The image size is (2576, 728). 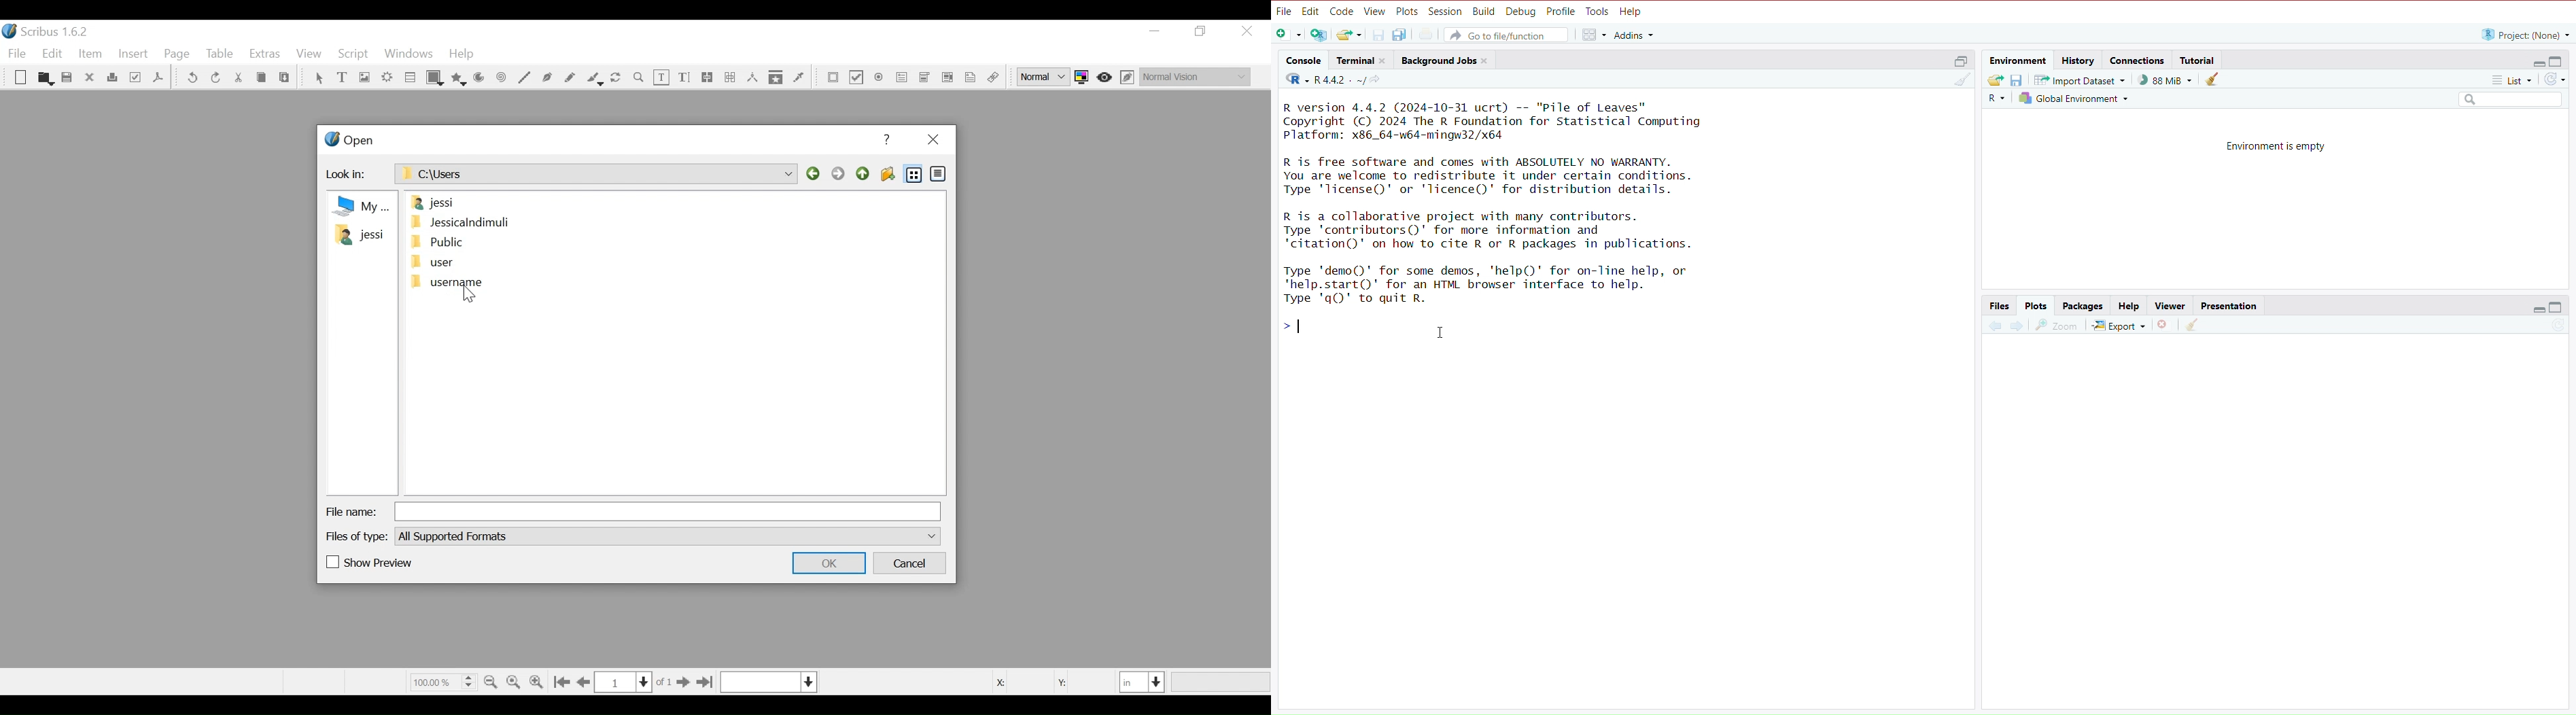 What do you see at coordinates (1561, 11) in the screenshot?
I see `Profile` at bounding box center [1561, 11].